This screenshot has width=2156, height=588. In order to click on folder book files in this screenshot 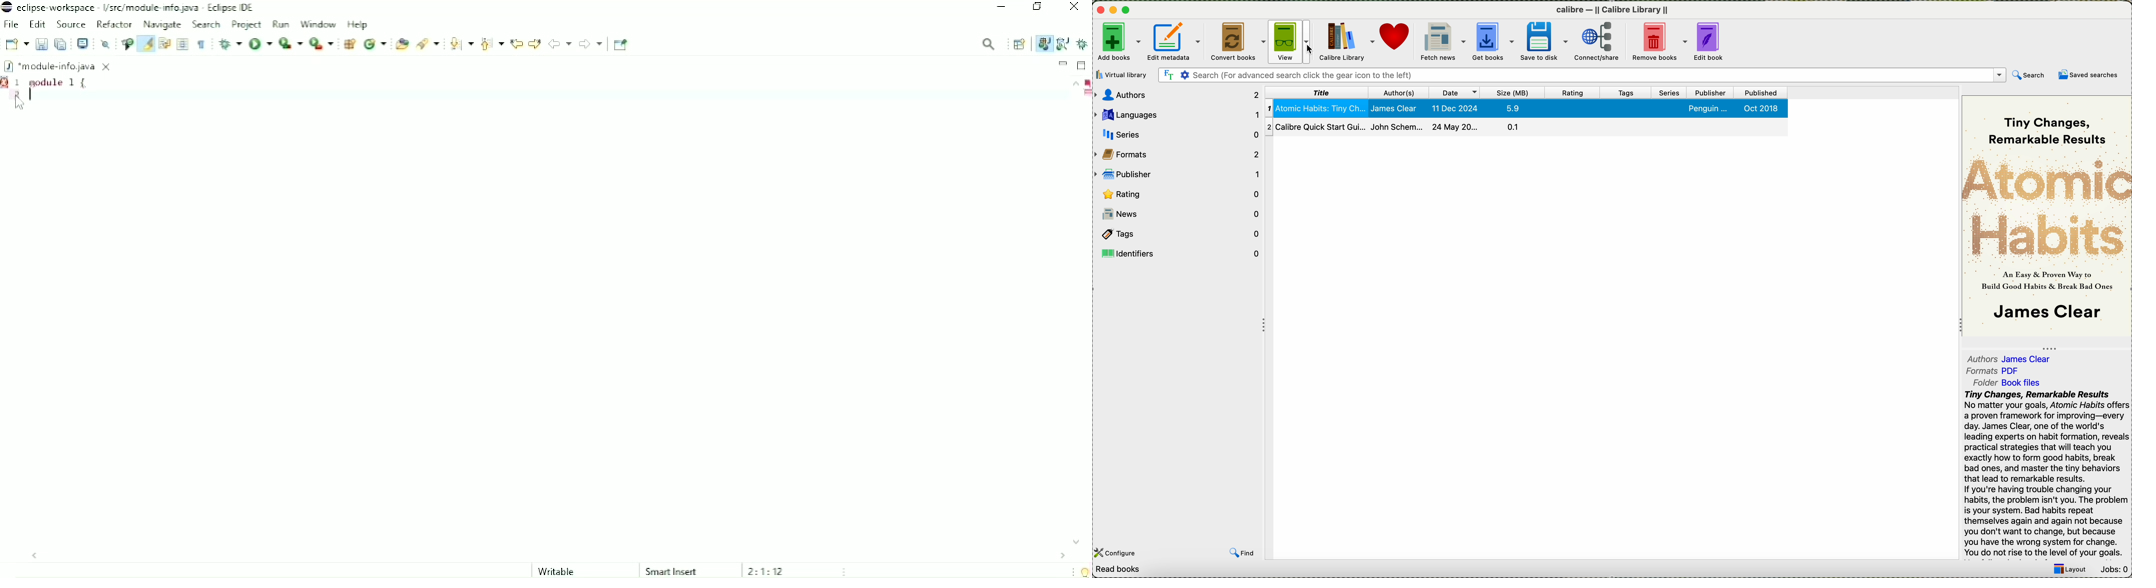, I will do `click(2005, 382)`.